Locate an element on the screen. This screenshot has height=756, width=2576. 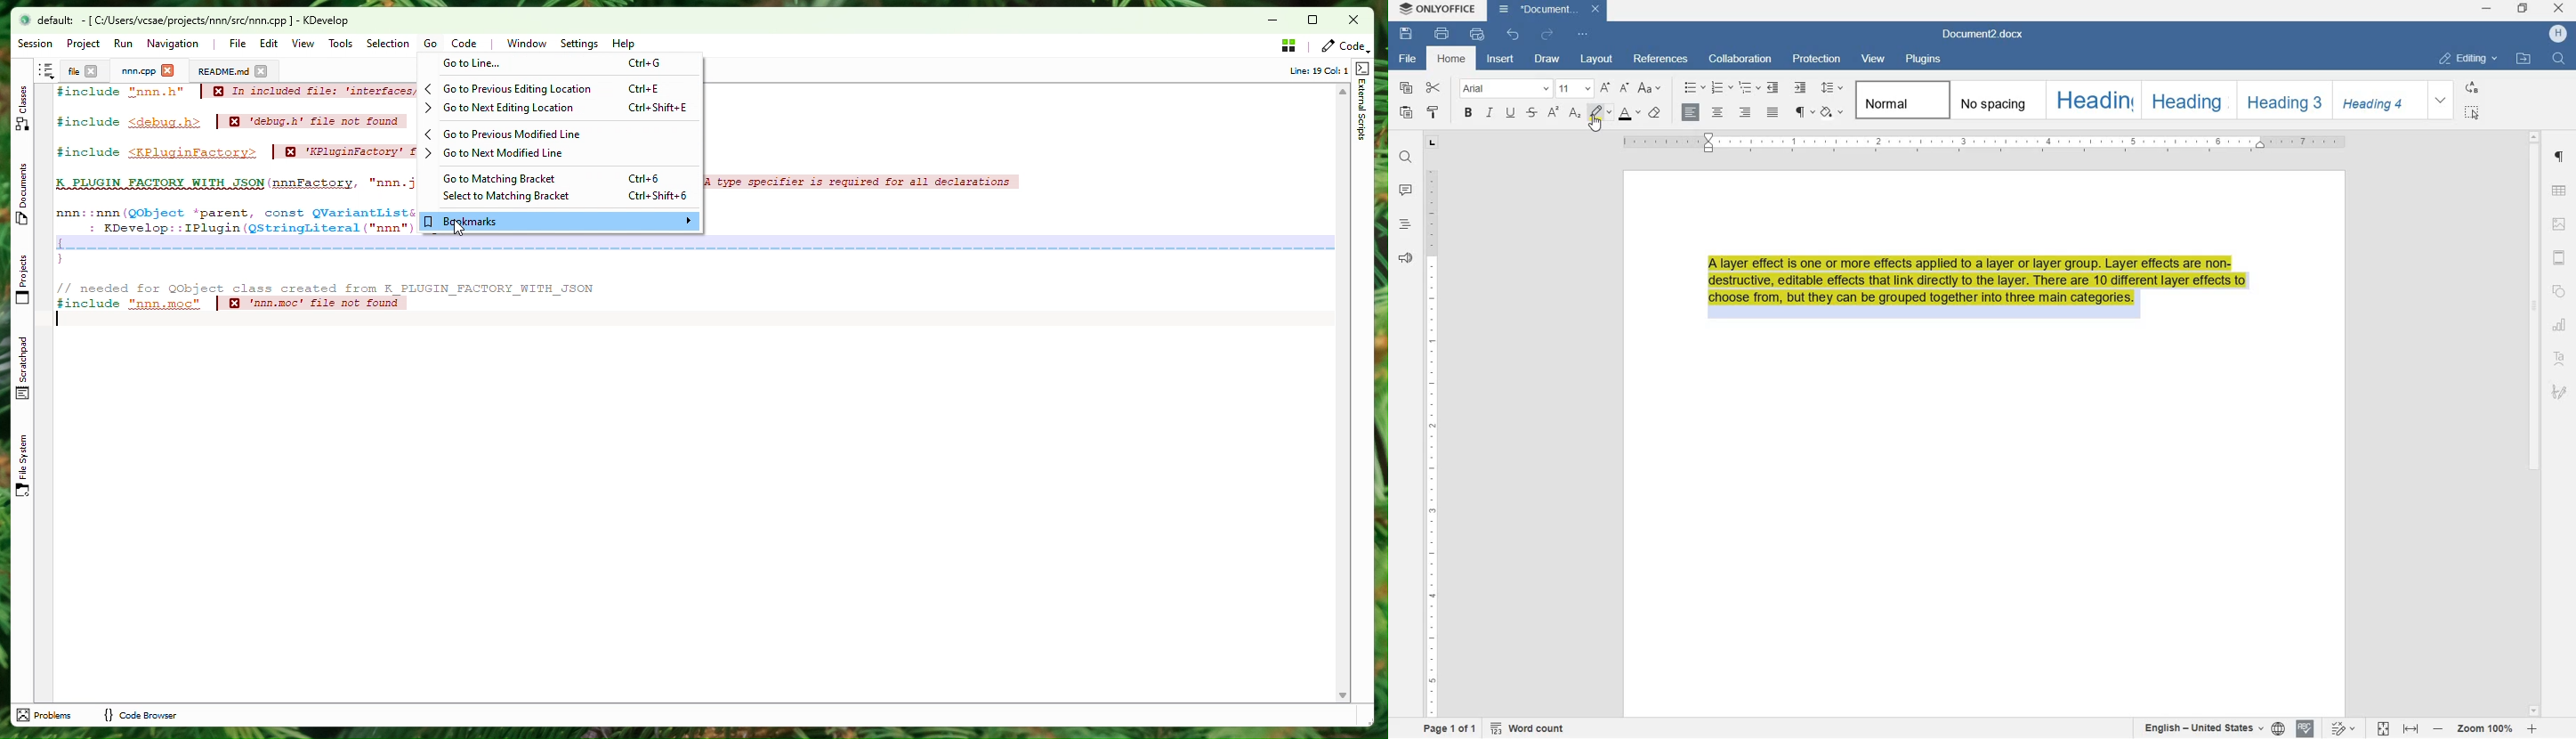
UNDERLINE is located at coordinates (1510, 113).